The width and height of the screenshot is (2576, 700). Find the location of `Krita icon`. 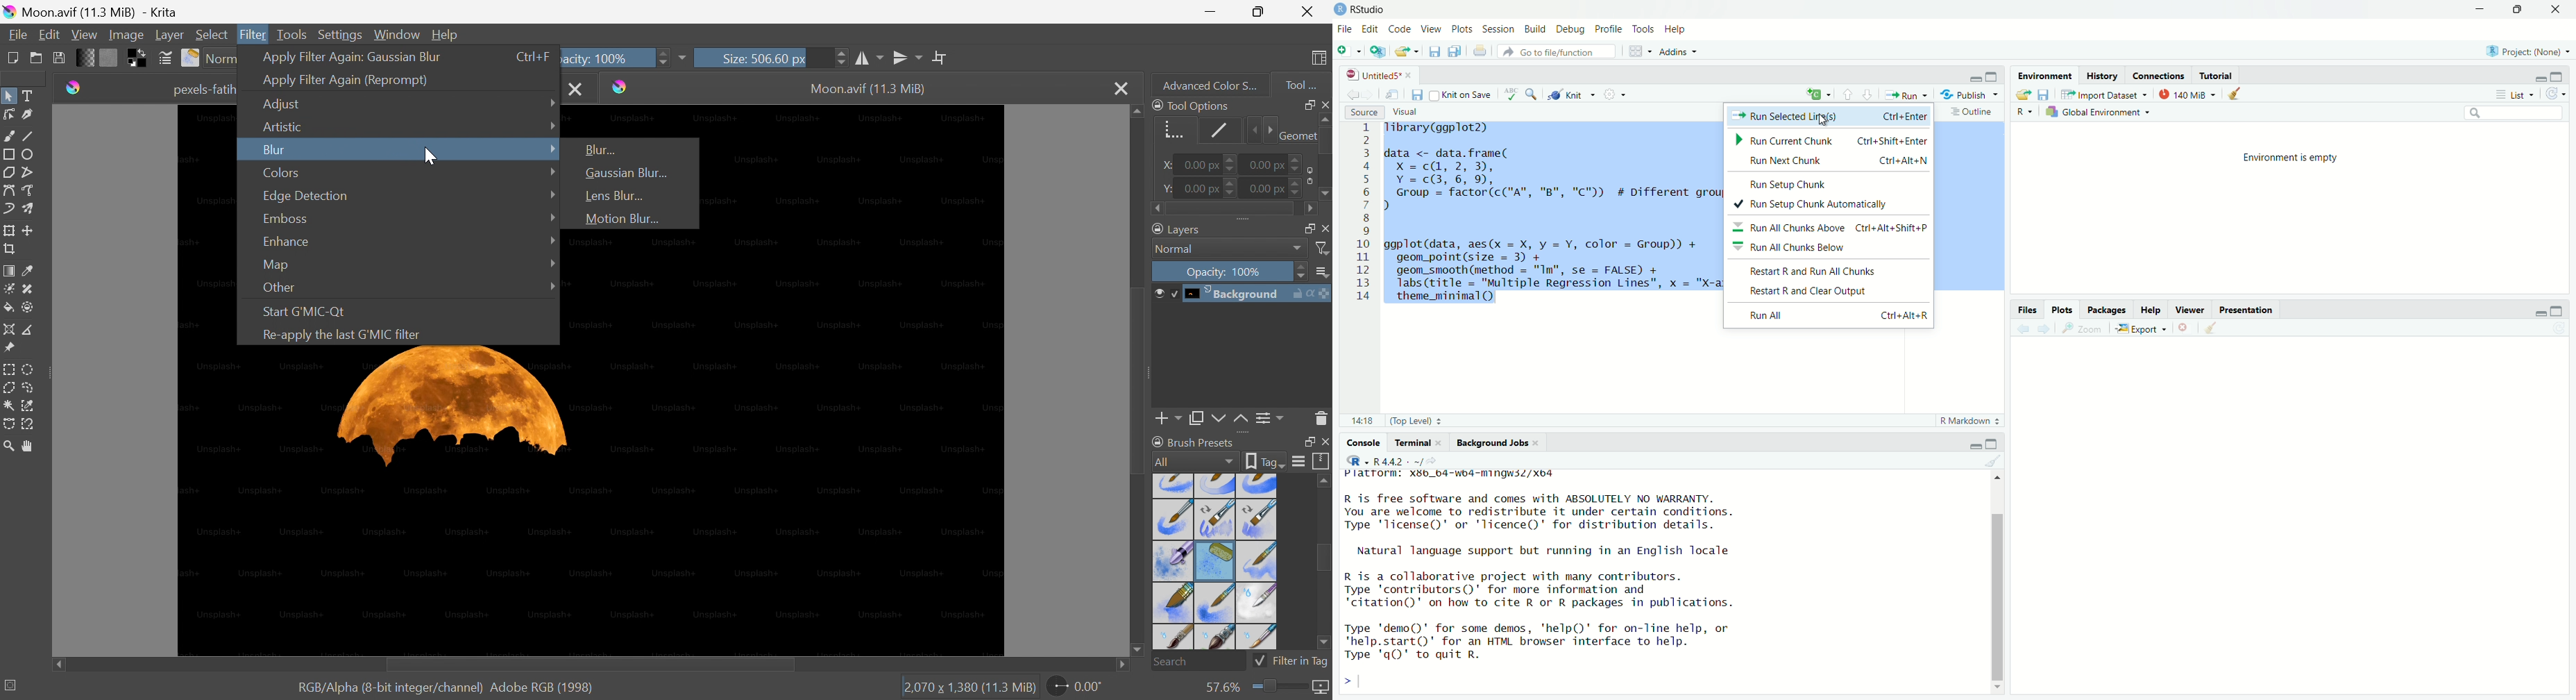

Krita icon is located at coordinates (623, 87).